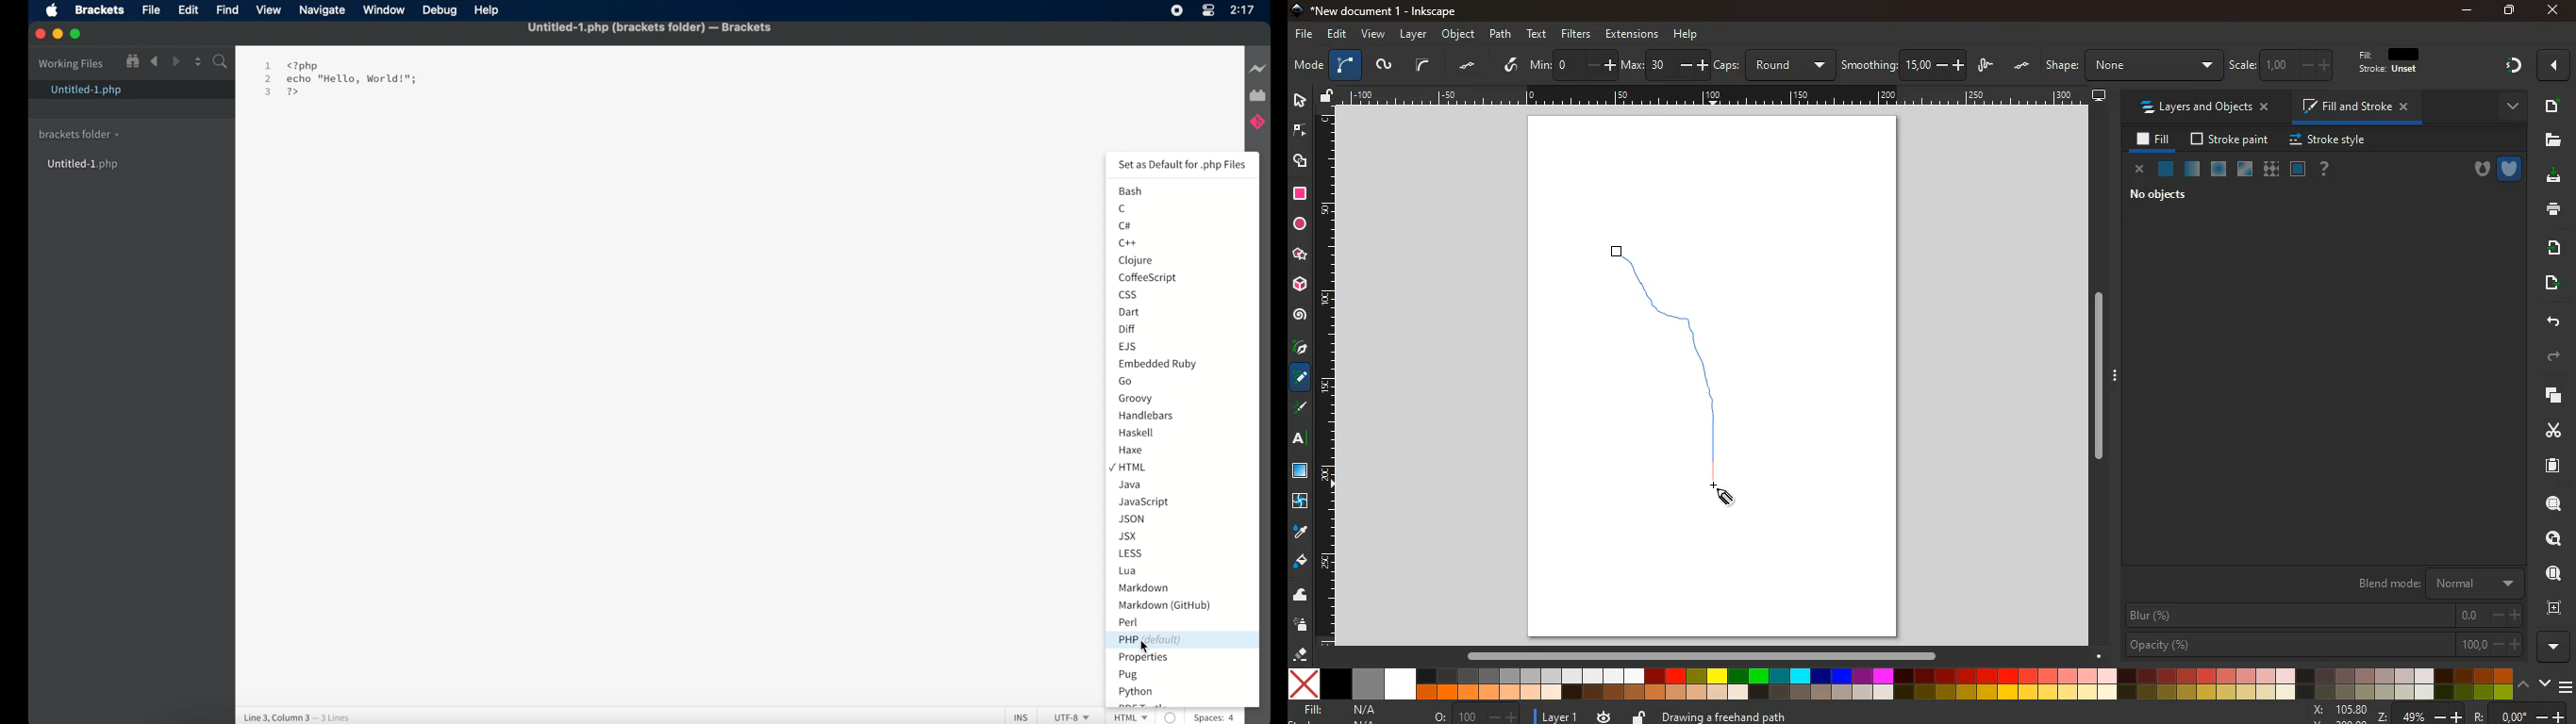  I want to click on coffeescript, so click(1148, 278).